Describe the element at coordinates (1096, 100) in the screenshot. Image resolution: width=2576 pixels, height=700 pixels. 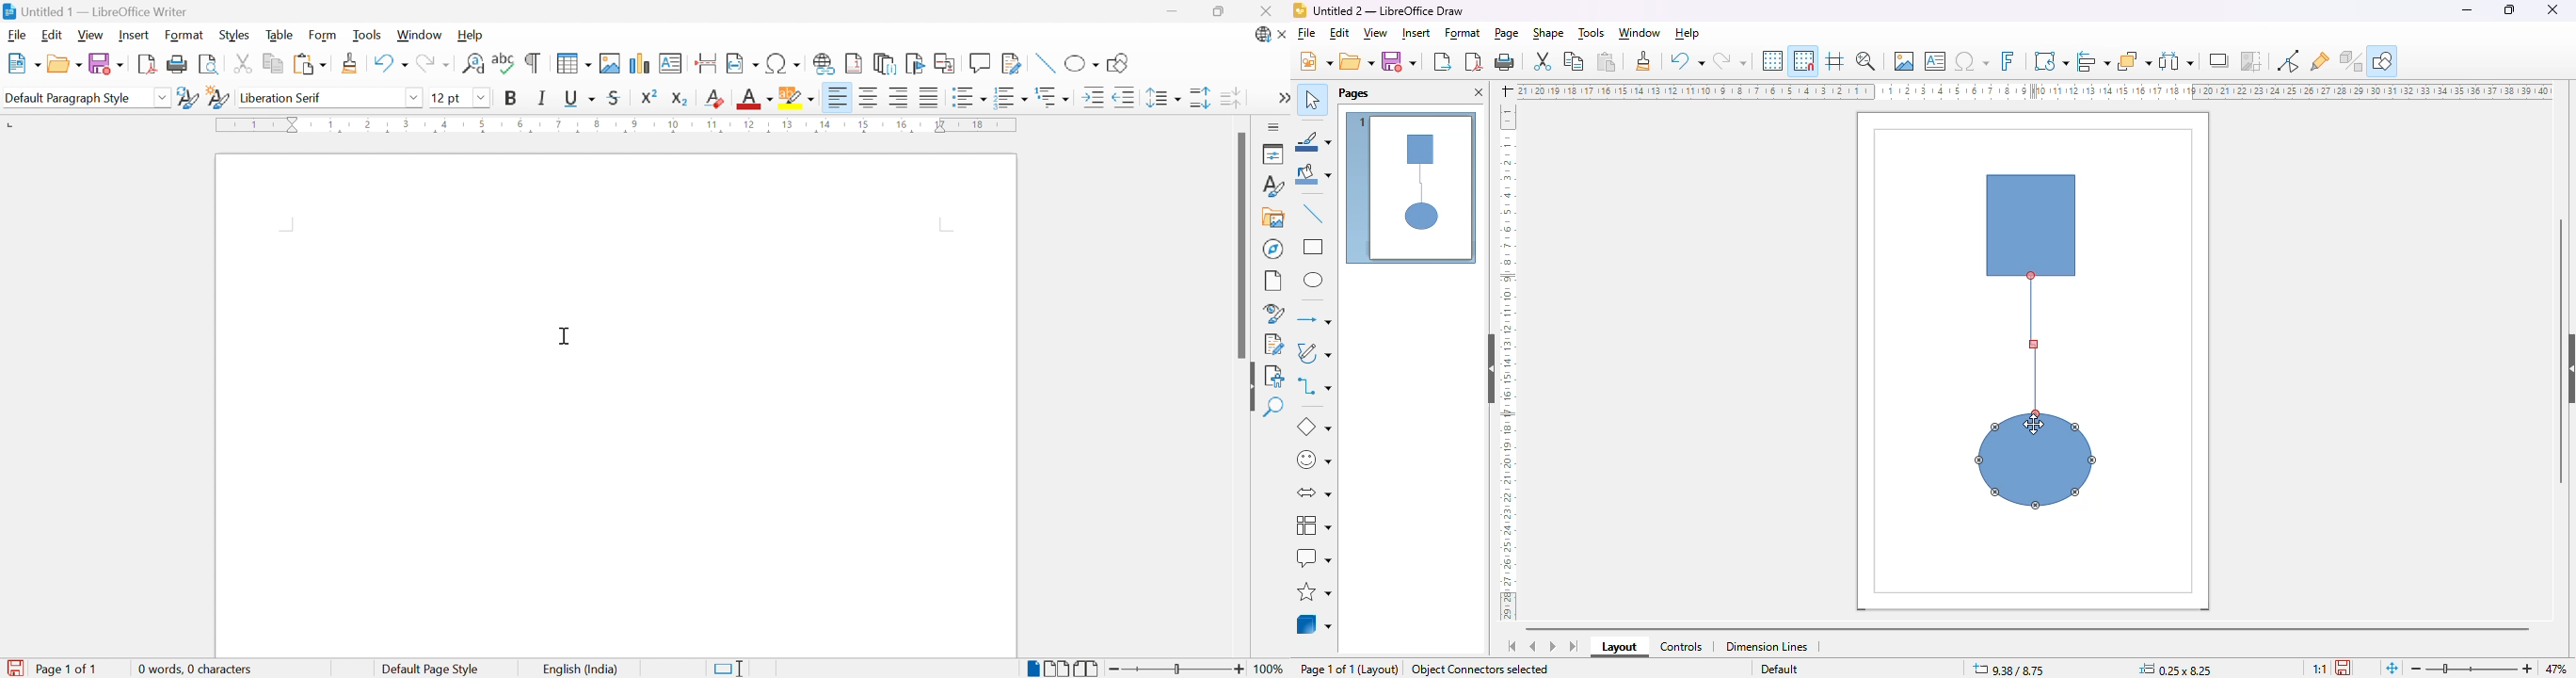
I see `Increase indent ` at that location.